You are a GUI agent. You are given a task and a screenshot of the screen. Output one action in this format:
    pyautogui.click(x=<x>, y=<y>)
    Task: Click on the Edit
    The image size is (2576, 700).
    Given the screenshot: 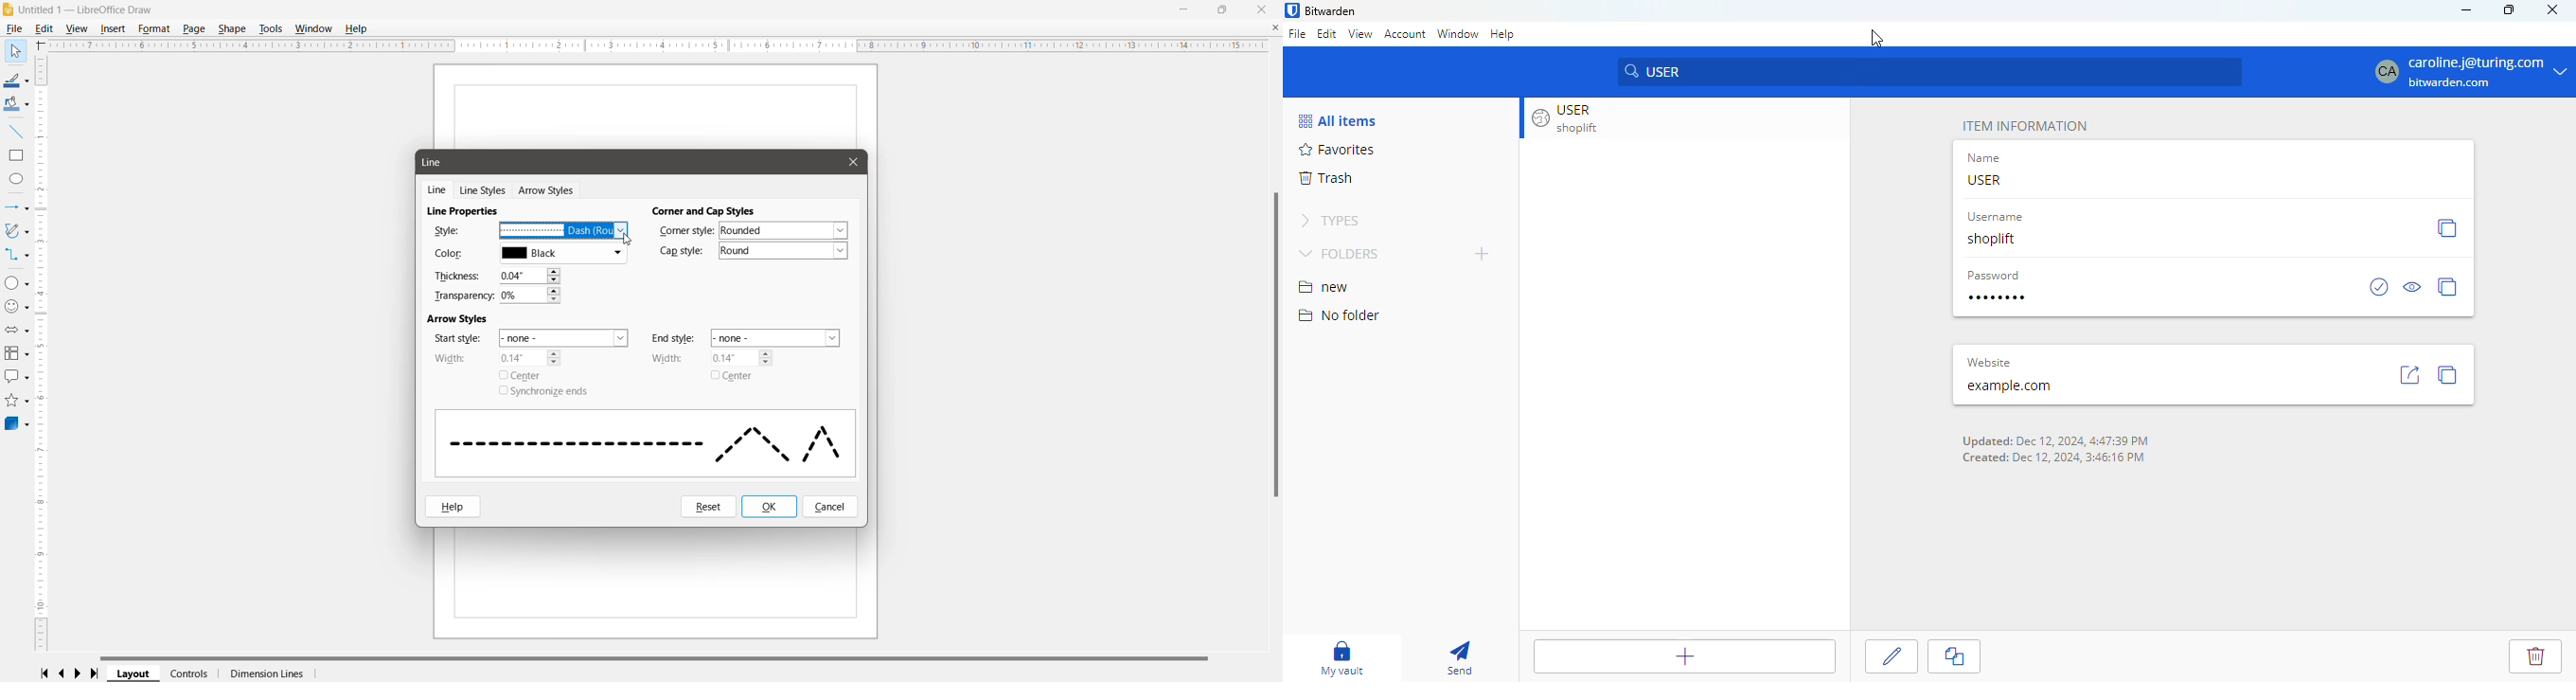 What is the action you would take?
    pyautogui.click(x=45, y=29)
    